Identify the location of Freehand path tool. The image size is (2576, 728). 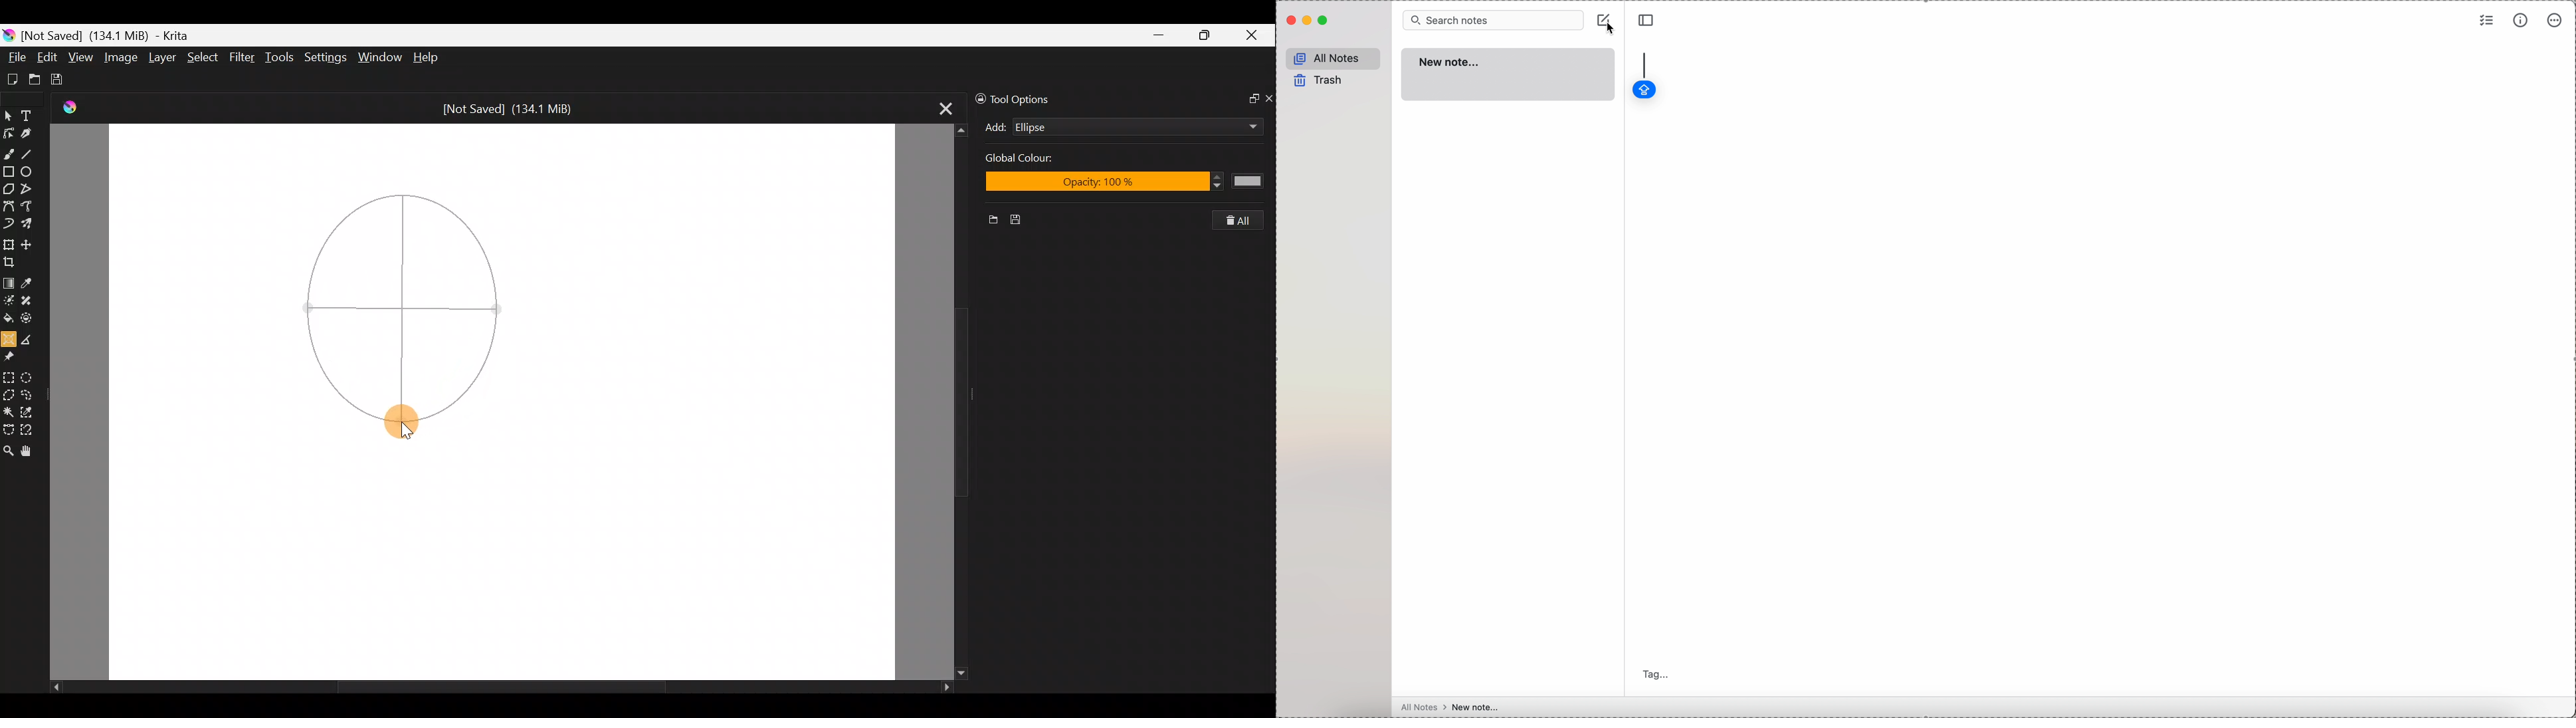
(27, 207).